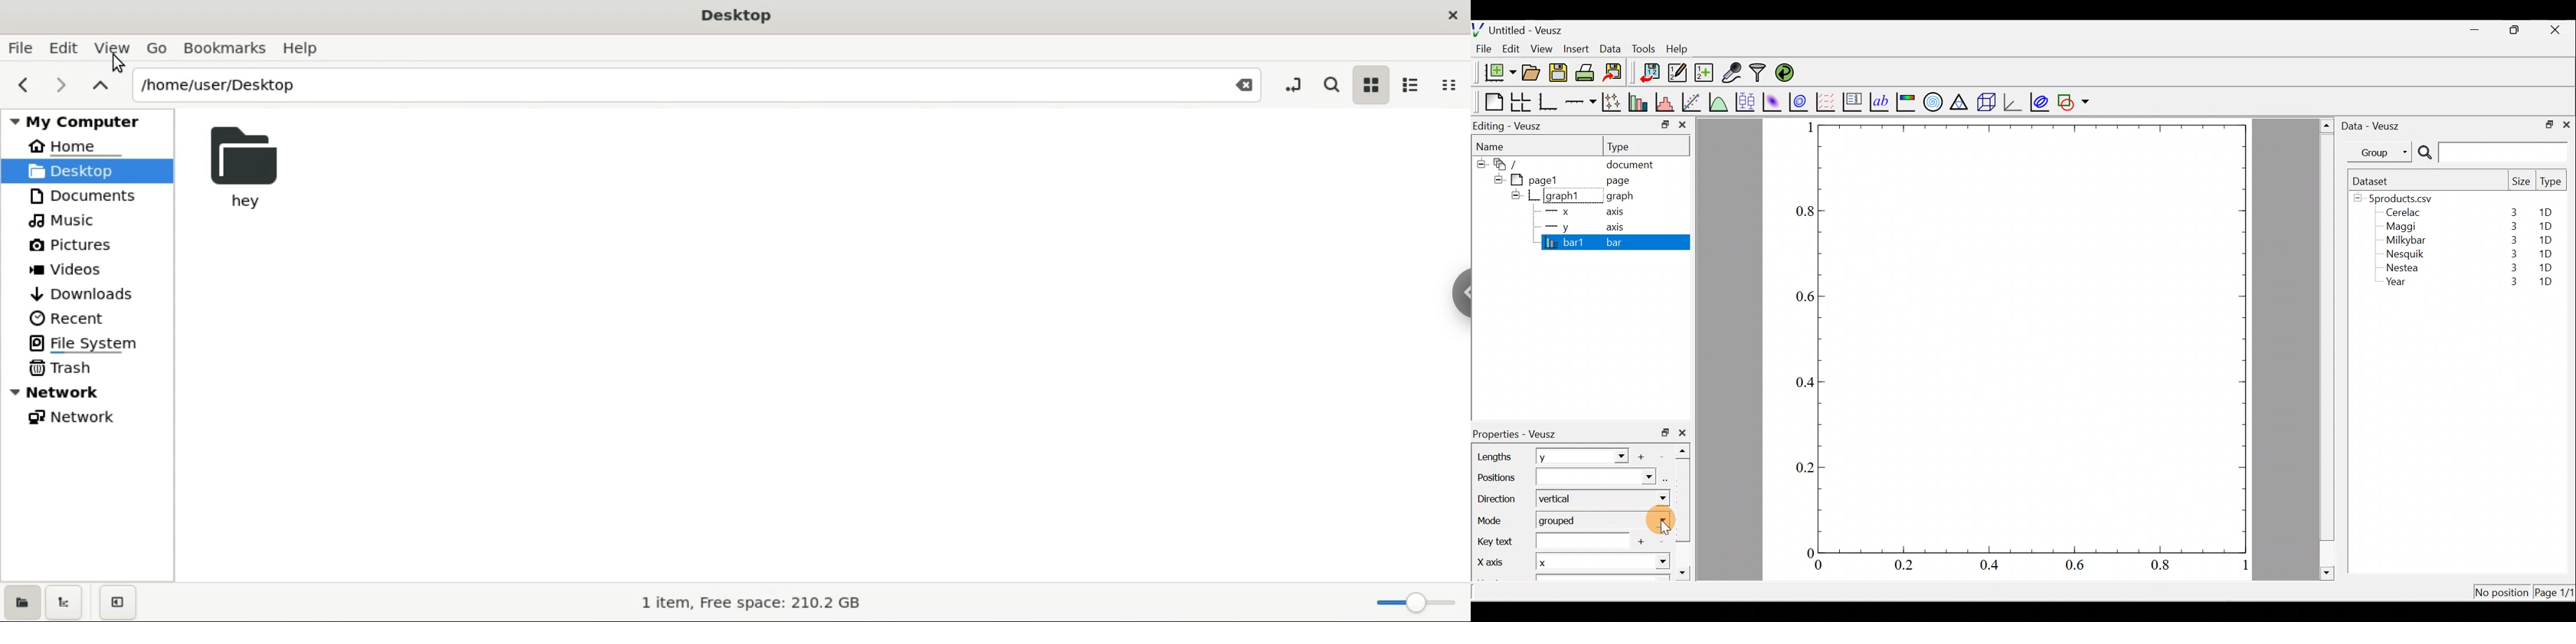  Describe the element at coordinates (1639, 101) in the screenshot. I see `Plot bar charts` at that location.